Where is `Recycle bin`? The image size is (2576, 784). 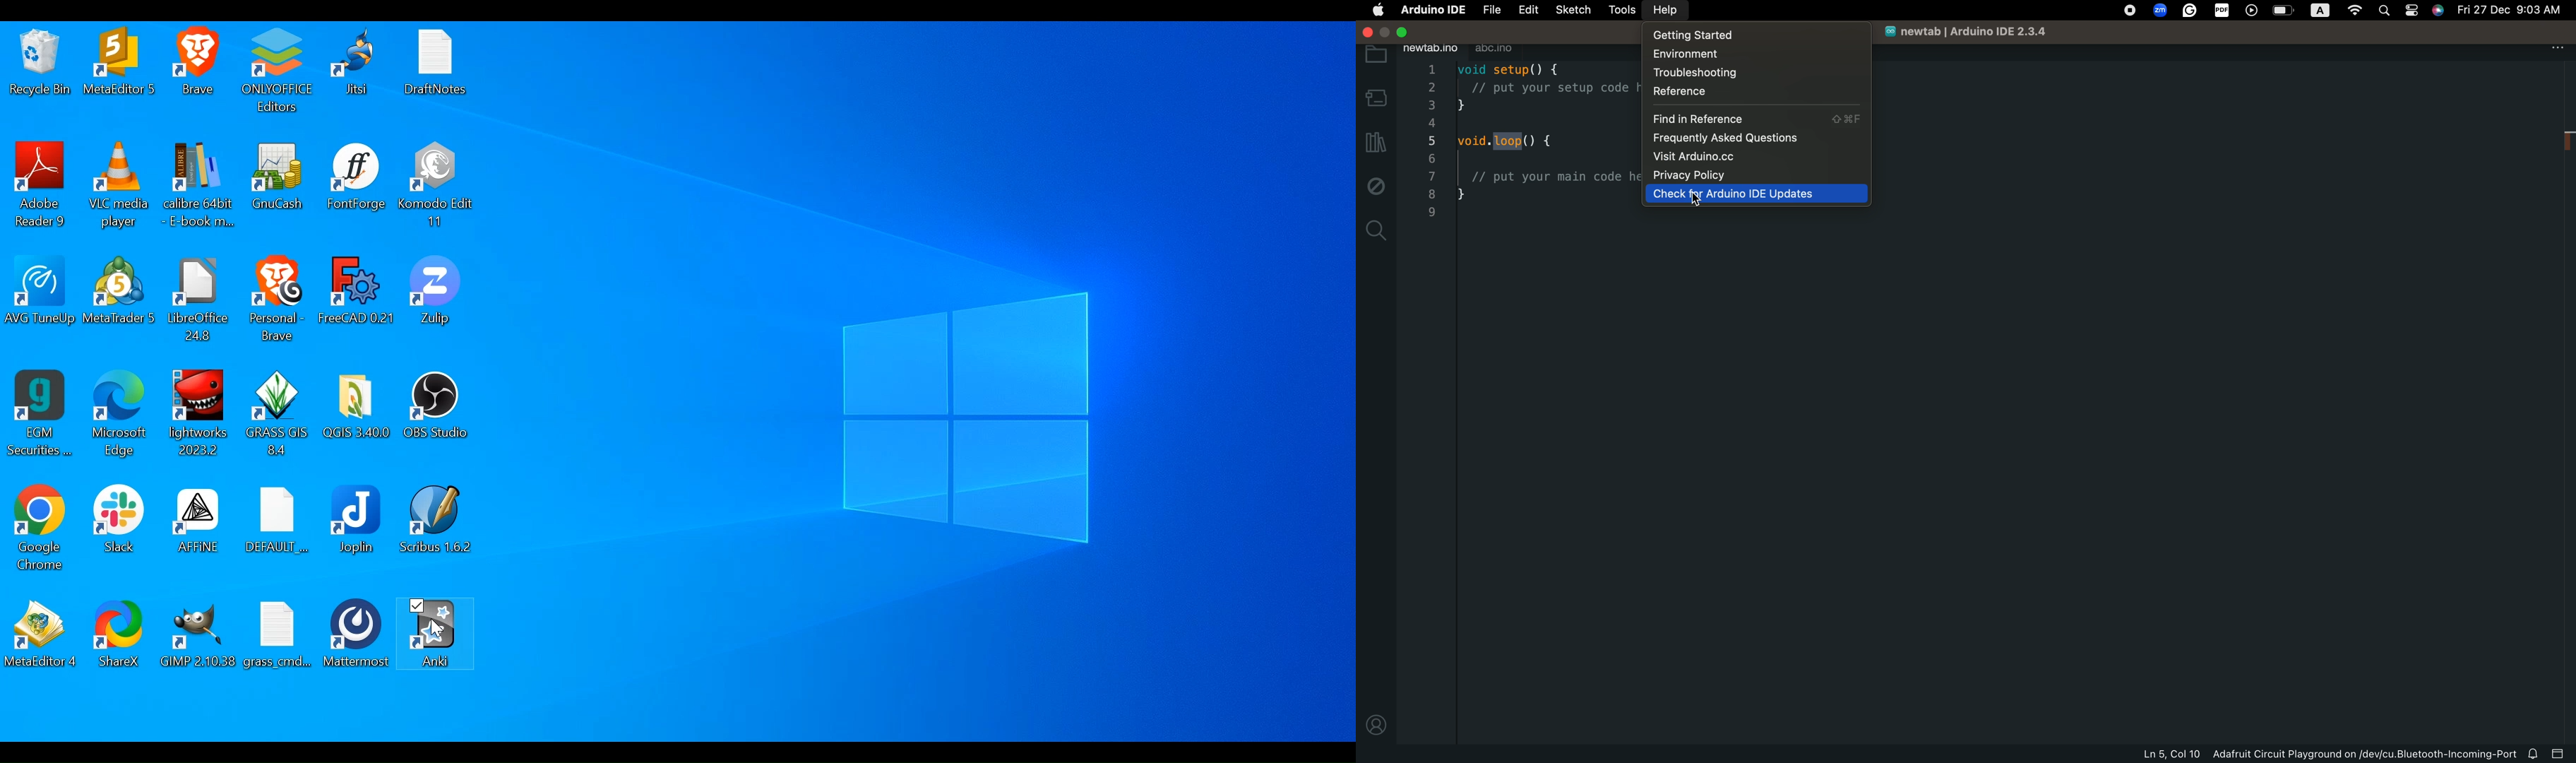
Recycle bin is located at coordinates (40, 62).